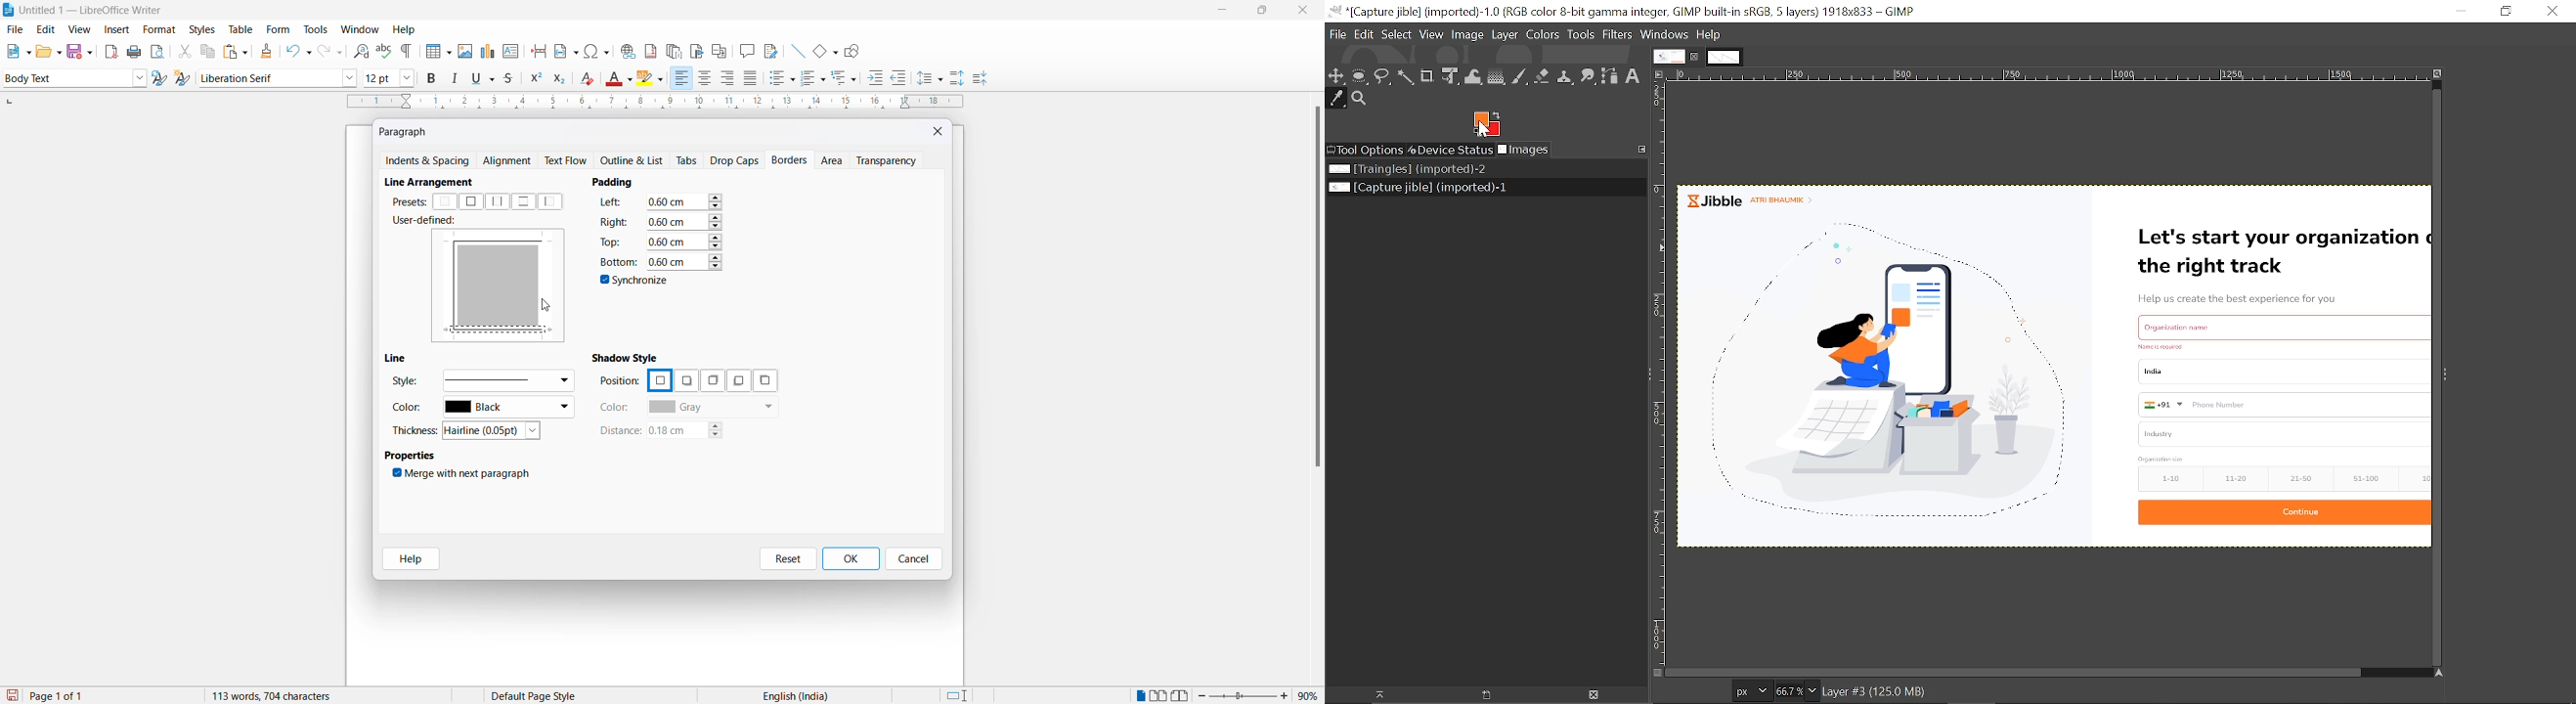 This screenshot has width=2576, height=728. I want to click on Create a new display for this image, so click(1481, 695).